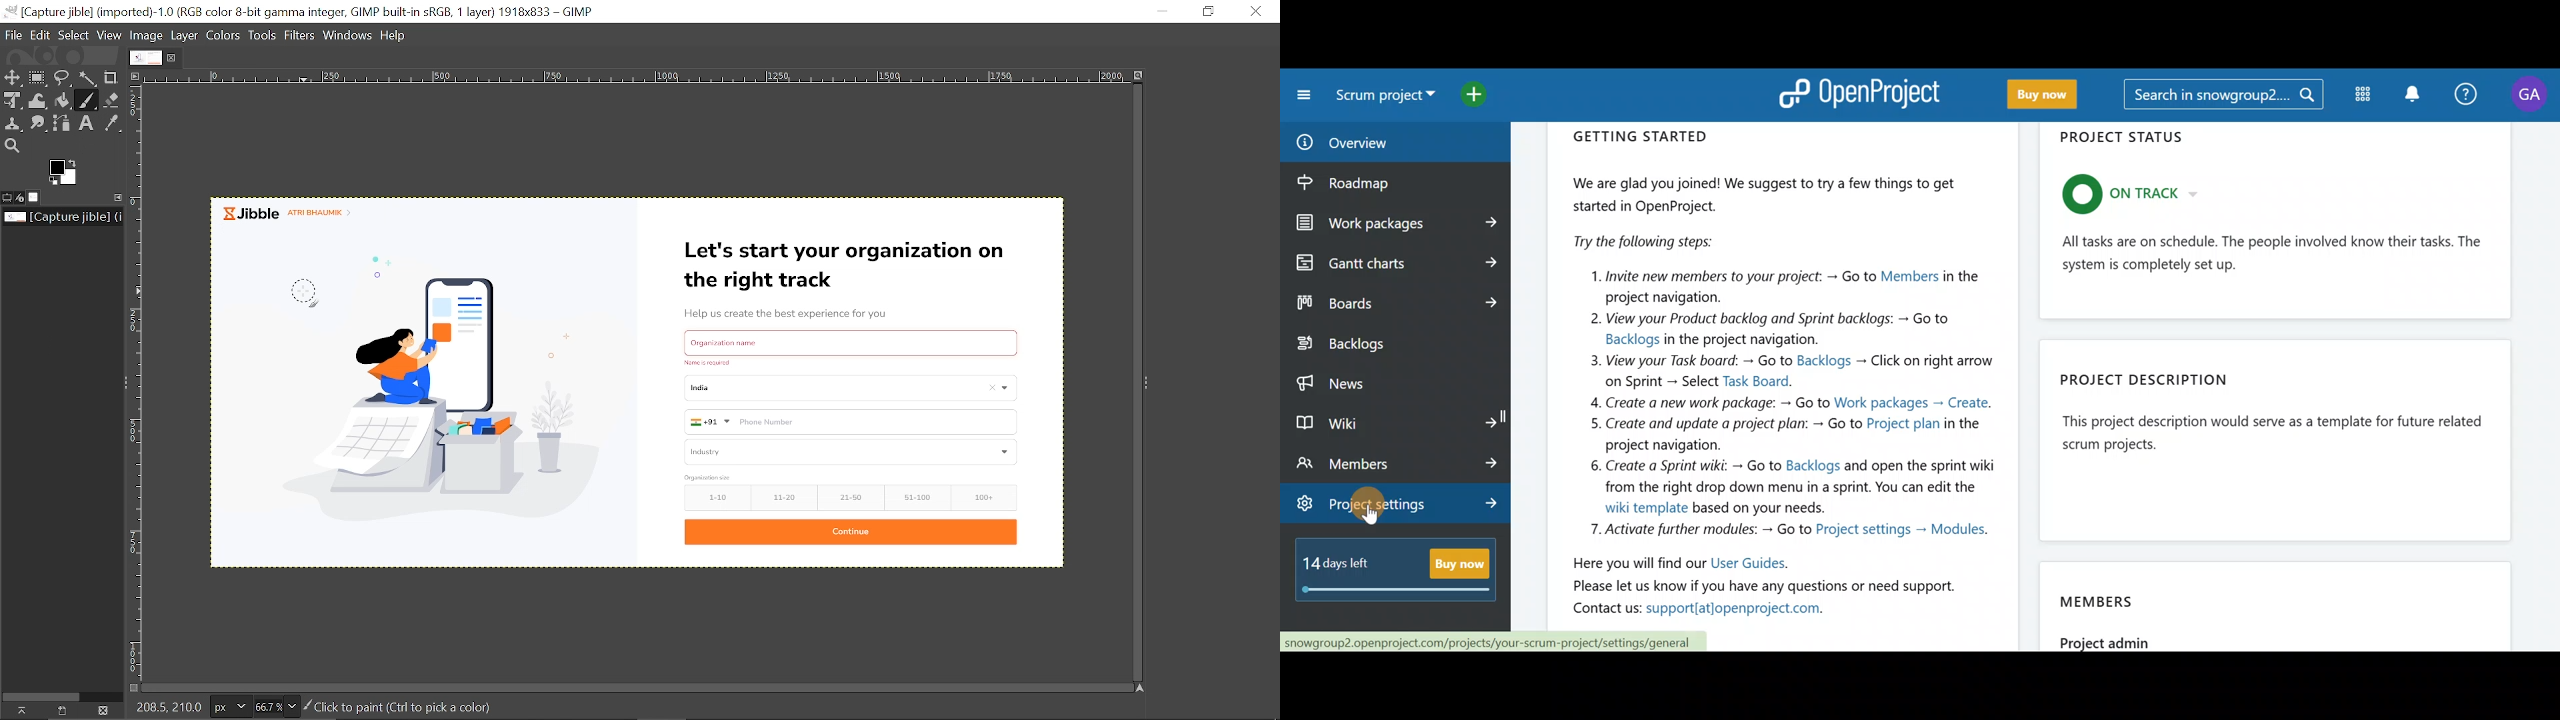 This screenshot has height=728, width=2576. Describe the element at coordinates (309, 294) in the screenshot. I see `paintbrush tool selected ` at that location.